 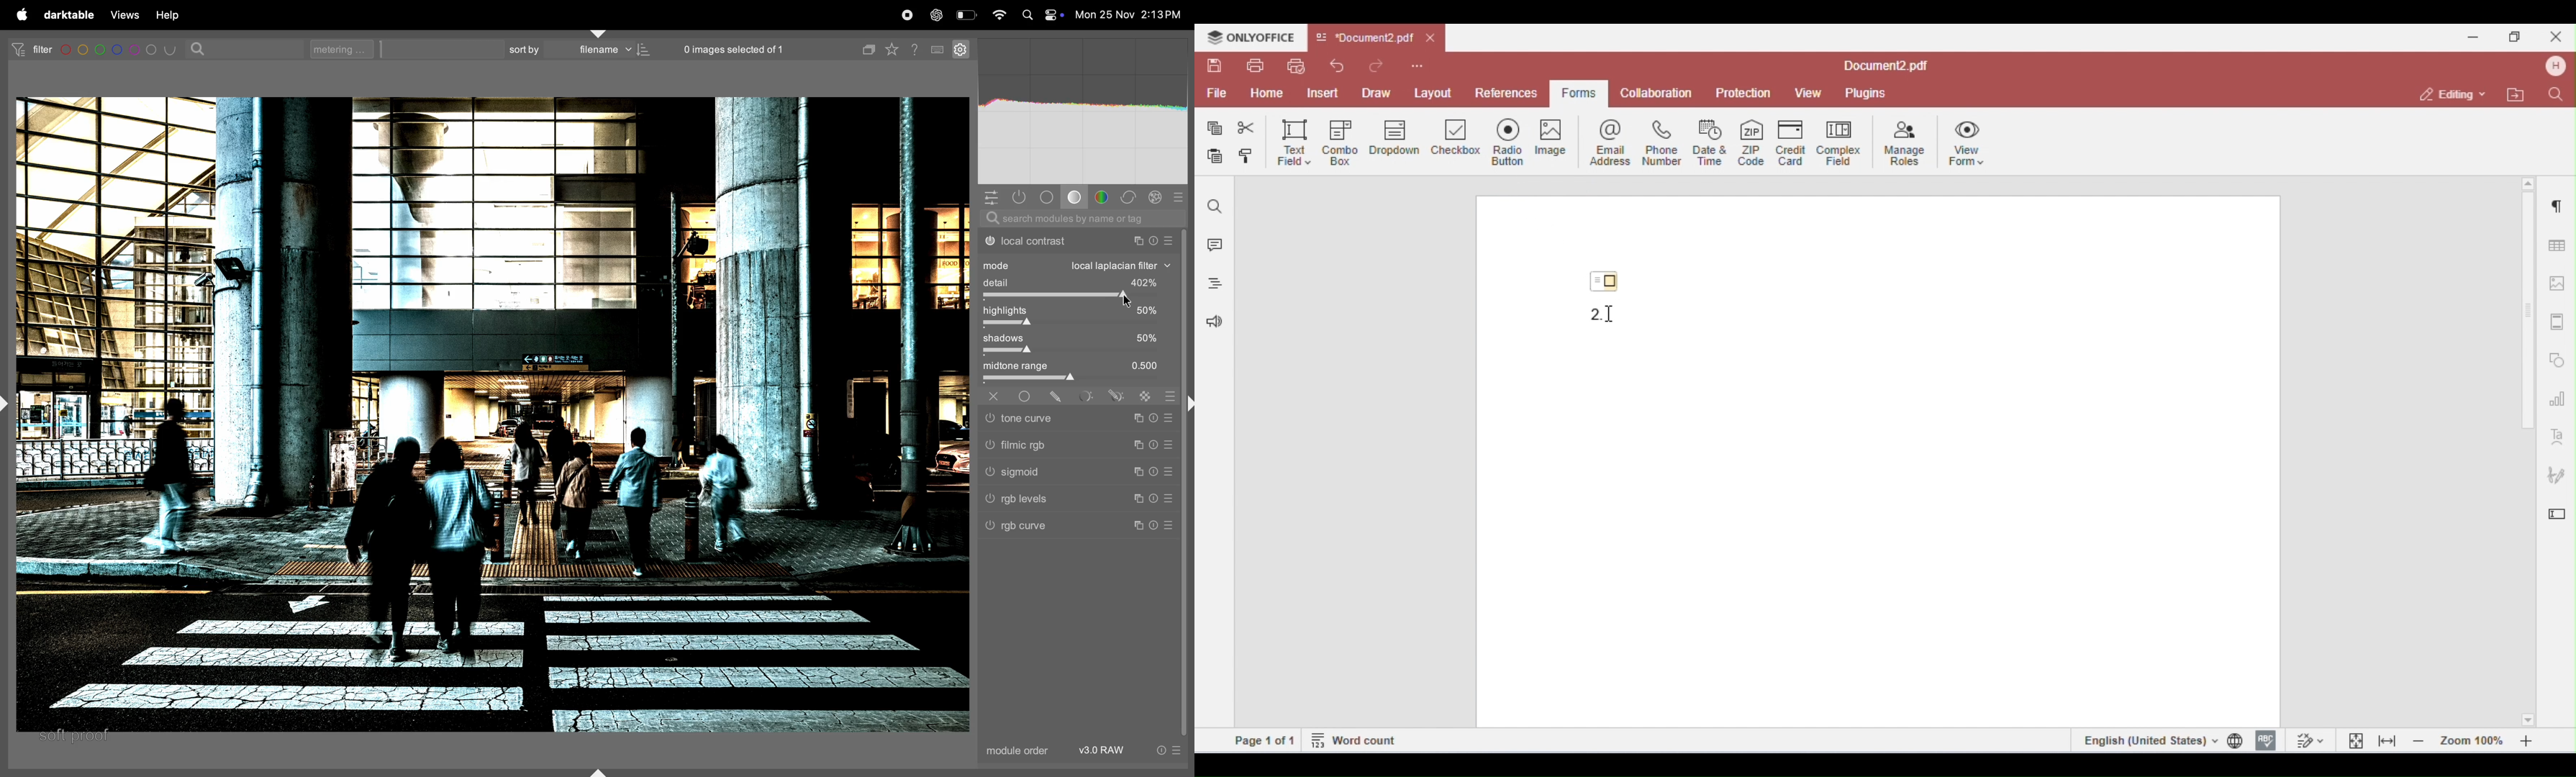 What do you see at coordinates (1155, 473) in the screenshot?
I see `reset` at bounding box center [1155, 473].